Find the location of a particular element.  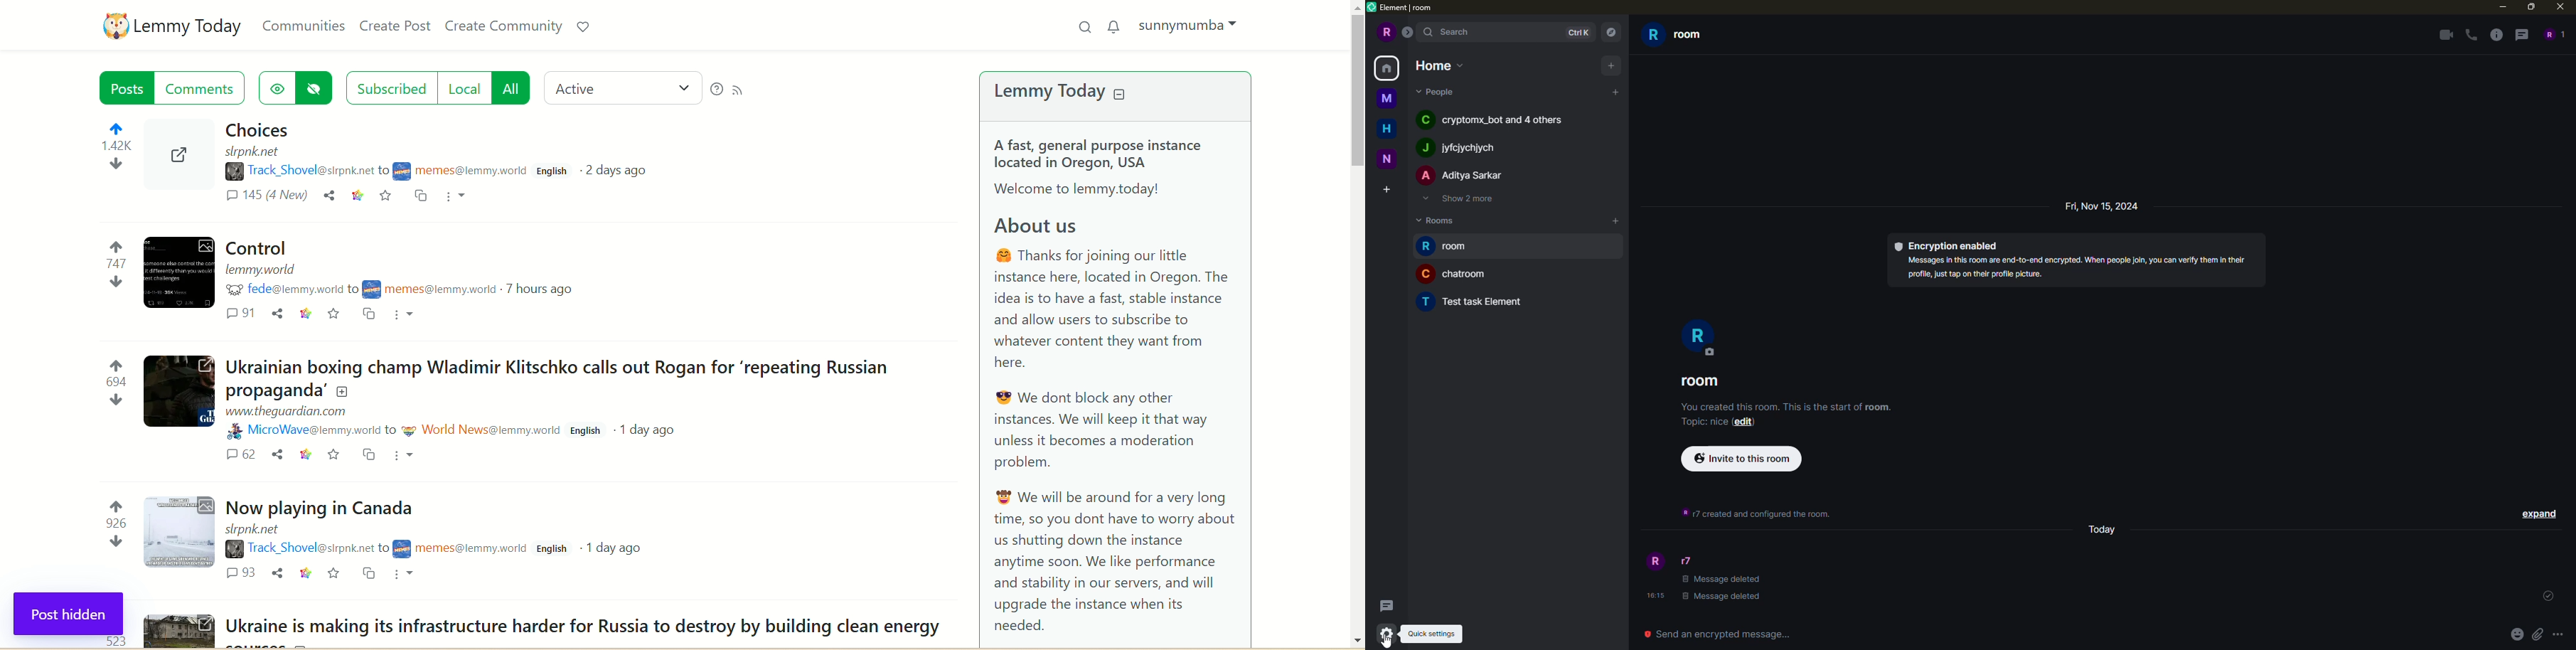

people is located at coordinates (1462, 176).